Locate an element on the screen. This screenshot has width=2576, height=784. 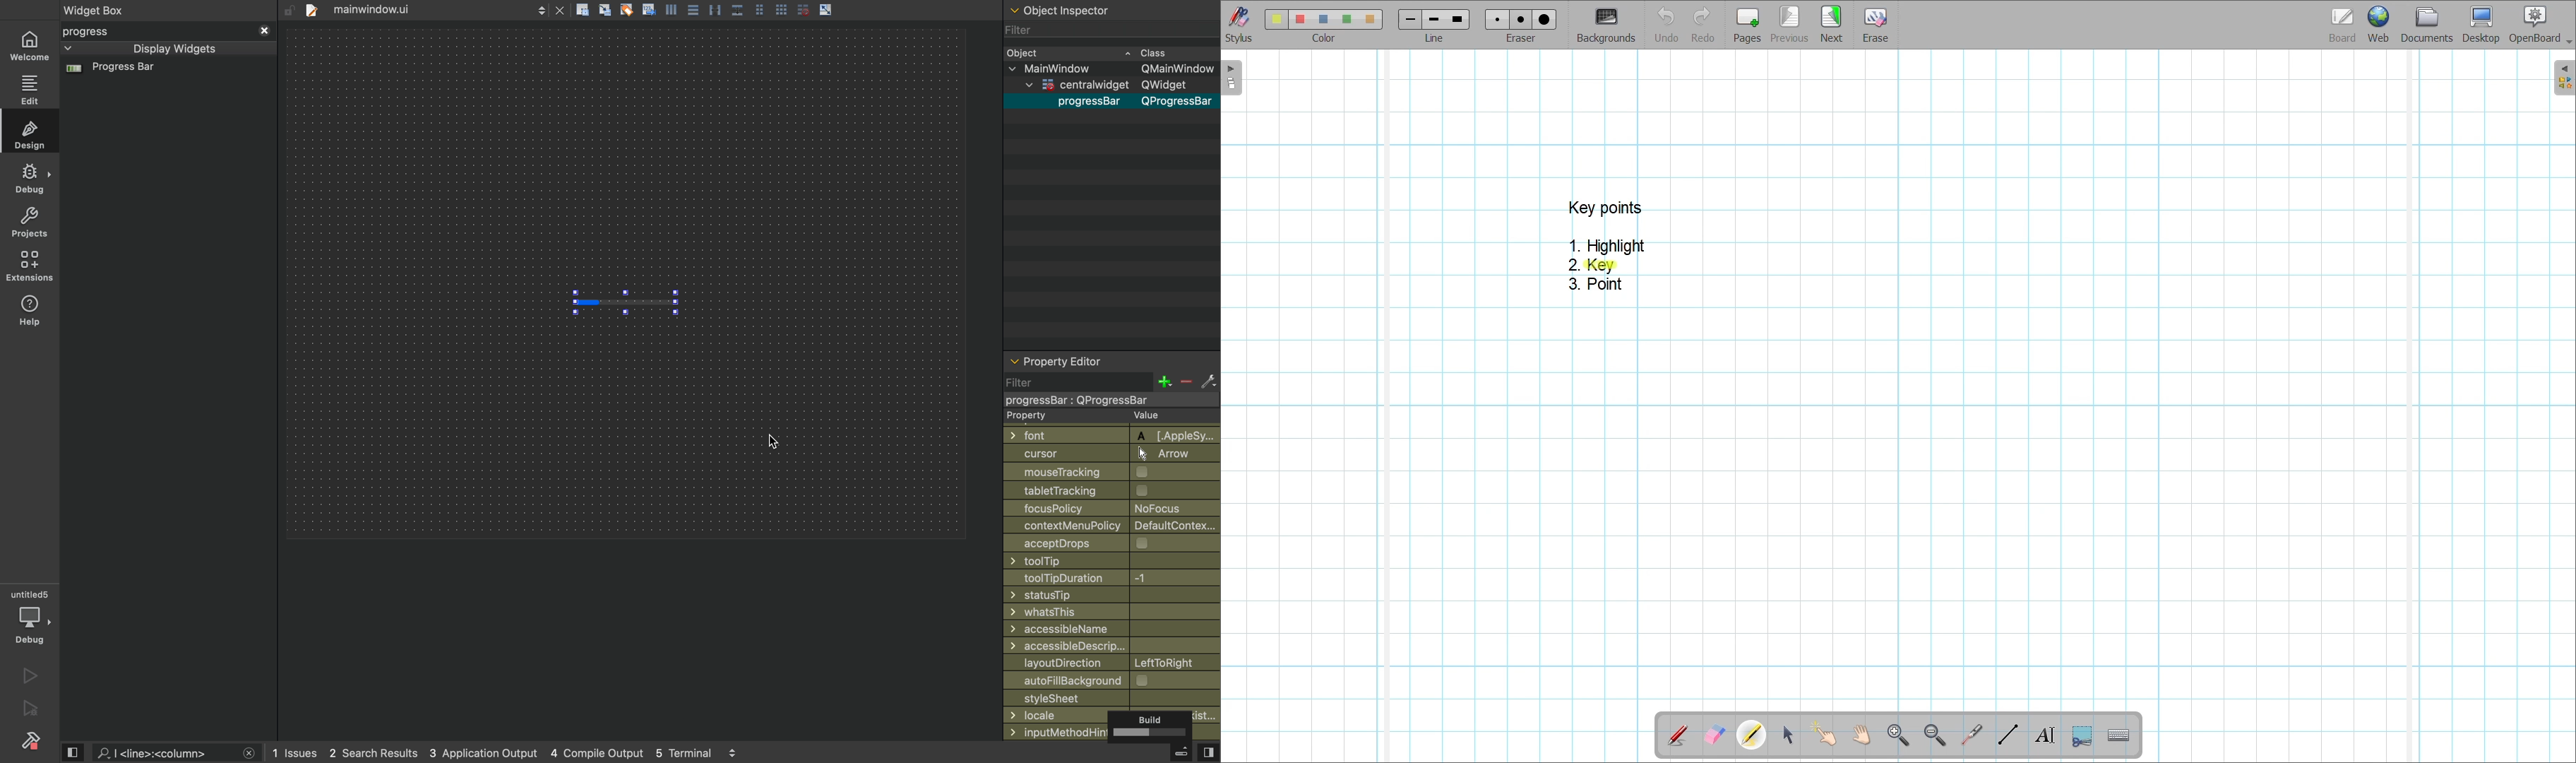
ProgressBar is located at coordinates (1085, 102).